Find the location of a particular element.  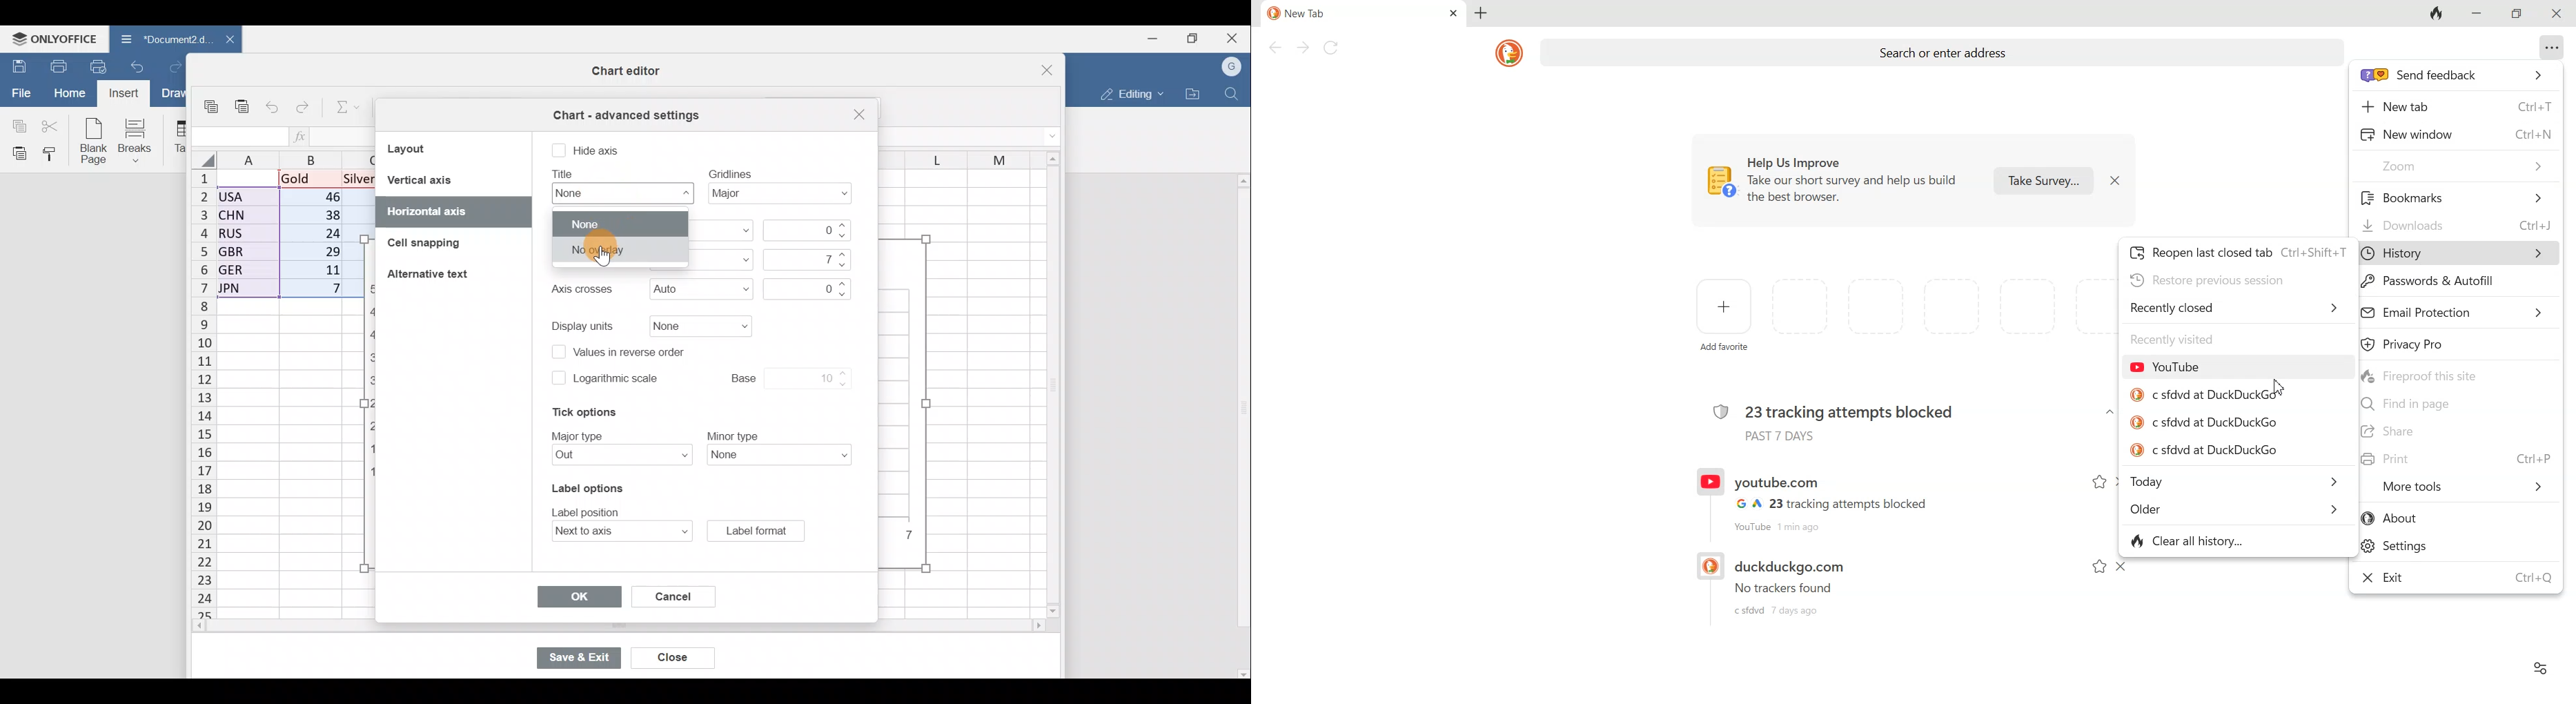

Logarithmic scale is located at coordinates (617, 379).